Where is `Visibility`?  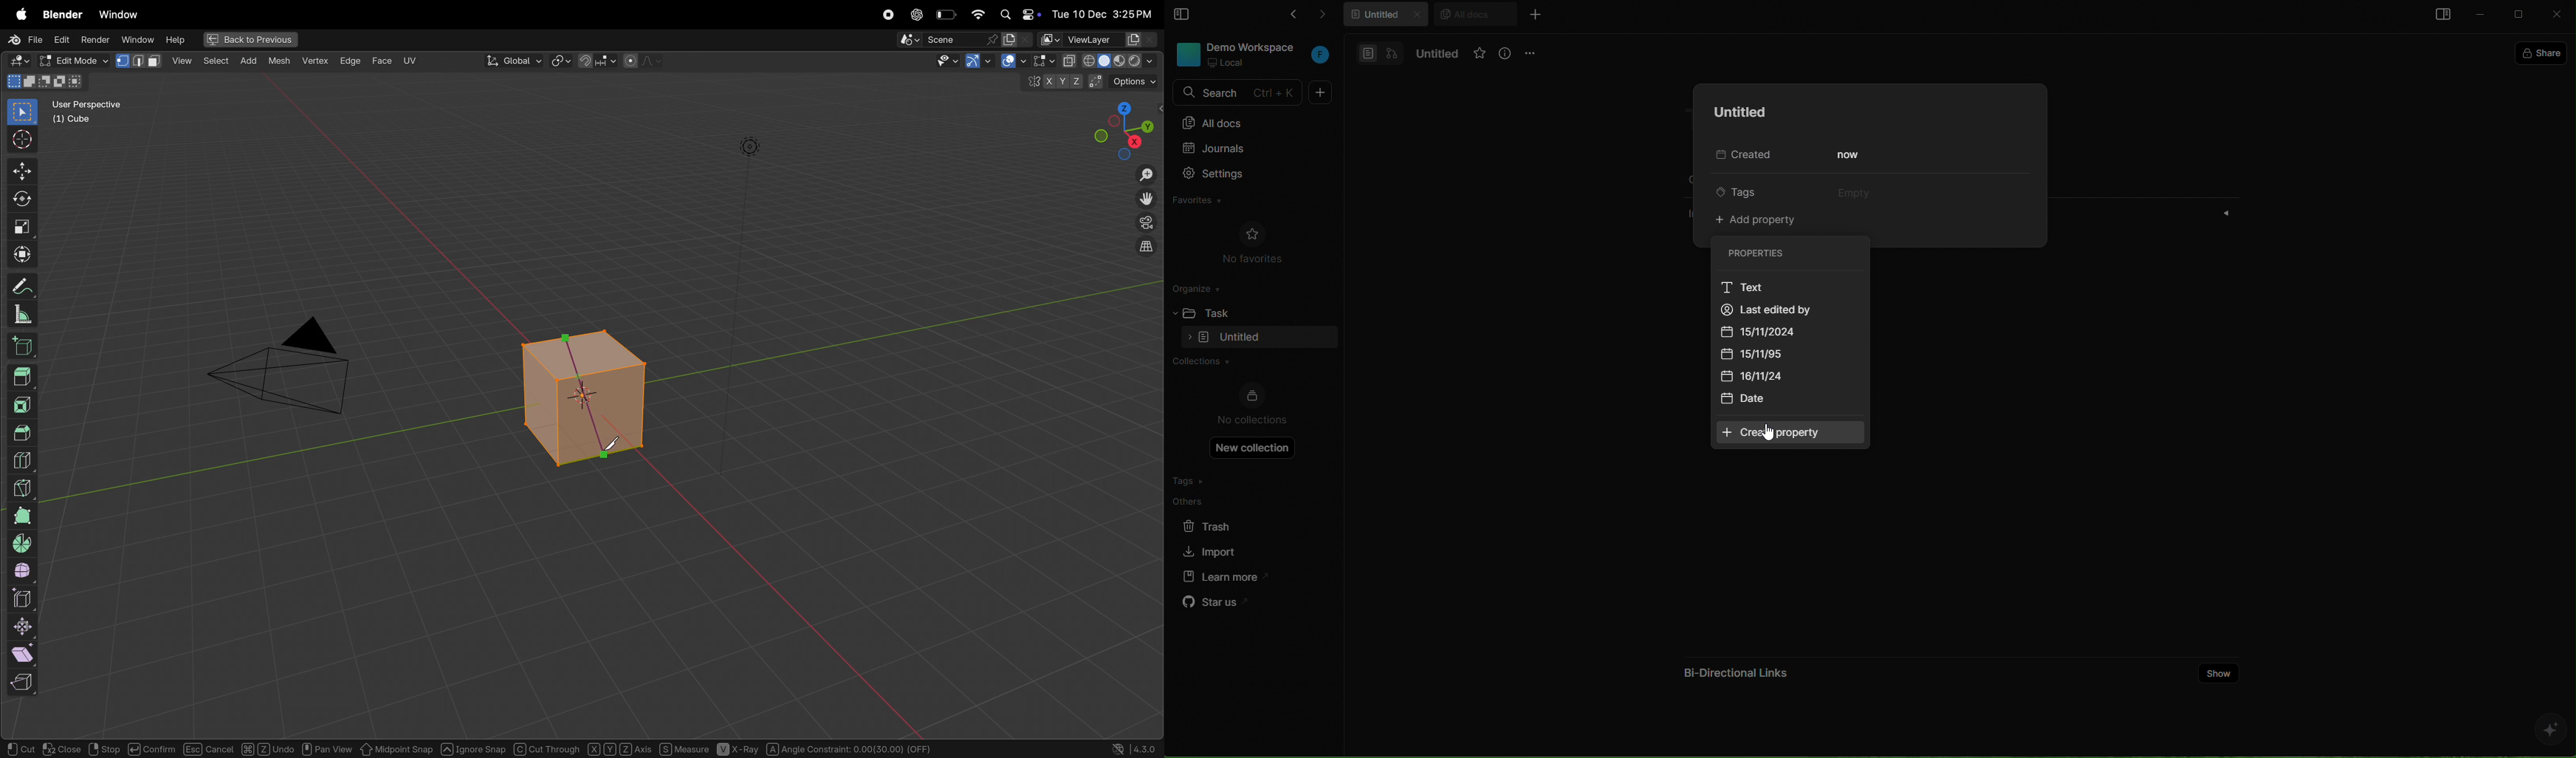
Visibility is located at coordinates (958, 62).